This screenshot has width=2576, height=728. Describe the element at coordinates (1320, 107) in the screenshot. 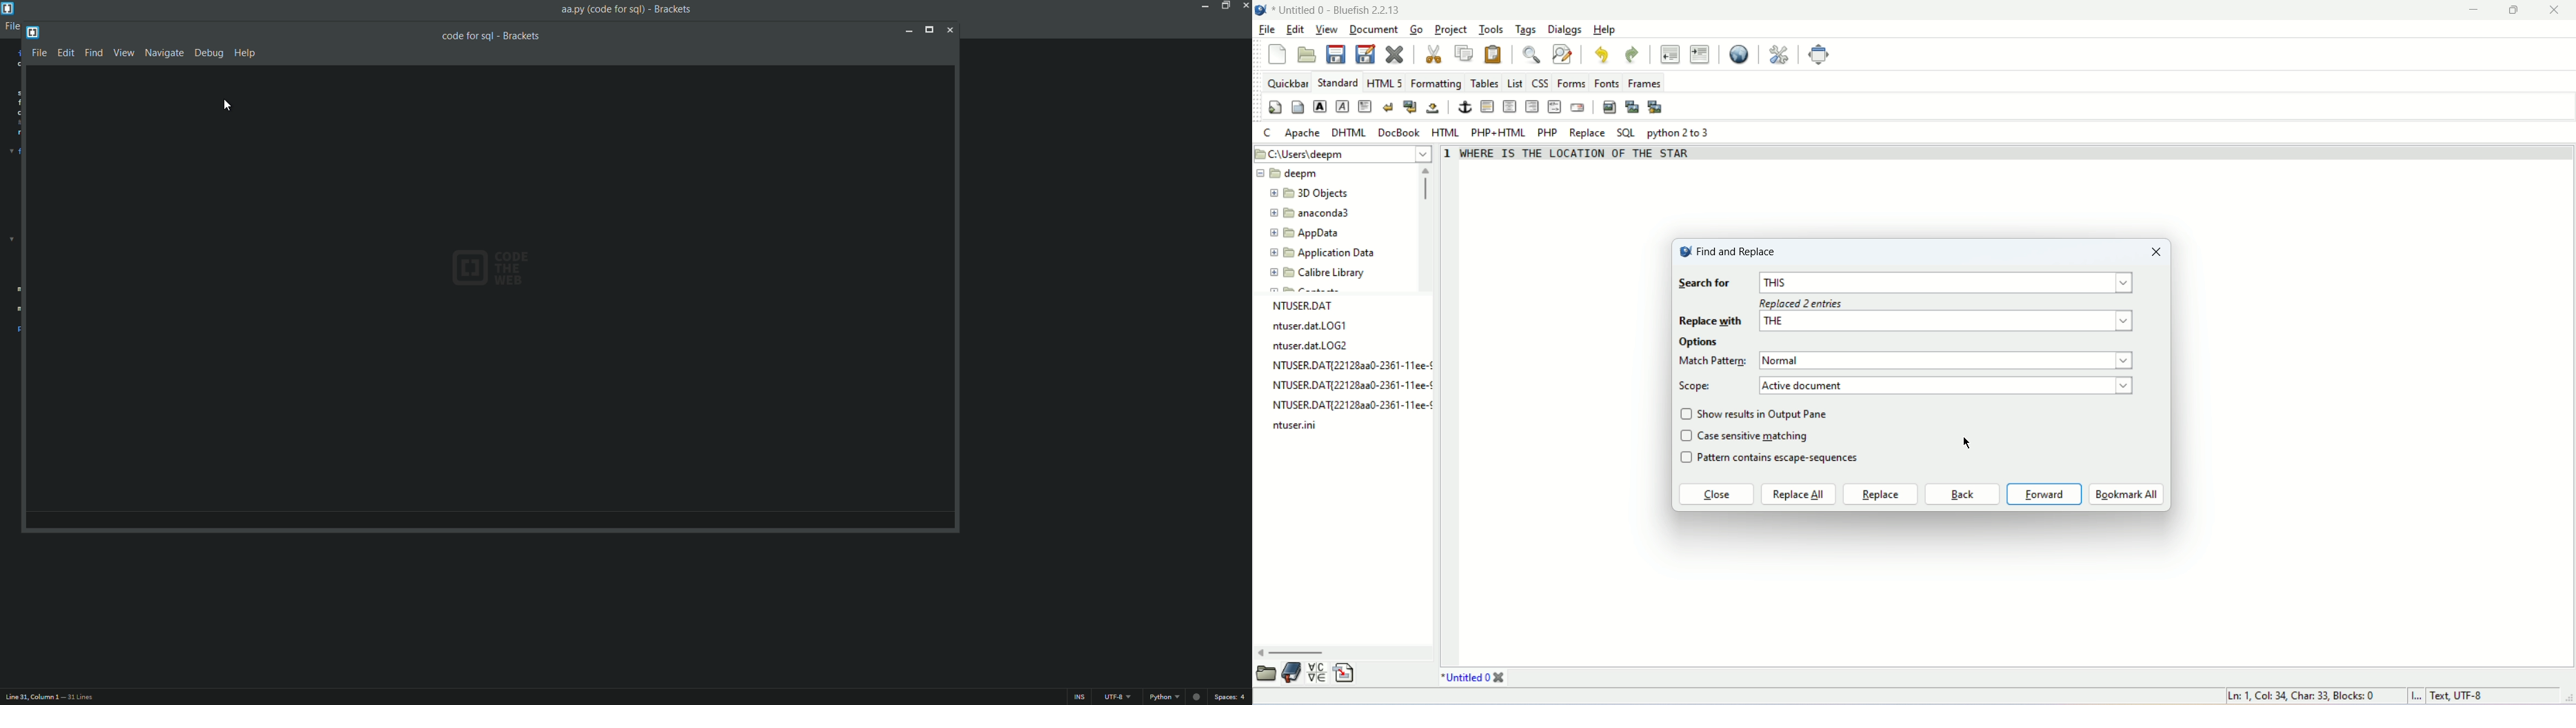

I see `strong` at that location.